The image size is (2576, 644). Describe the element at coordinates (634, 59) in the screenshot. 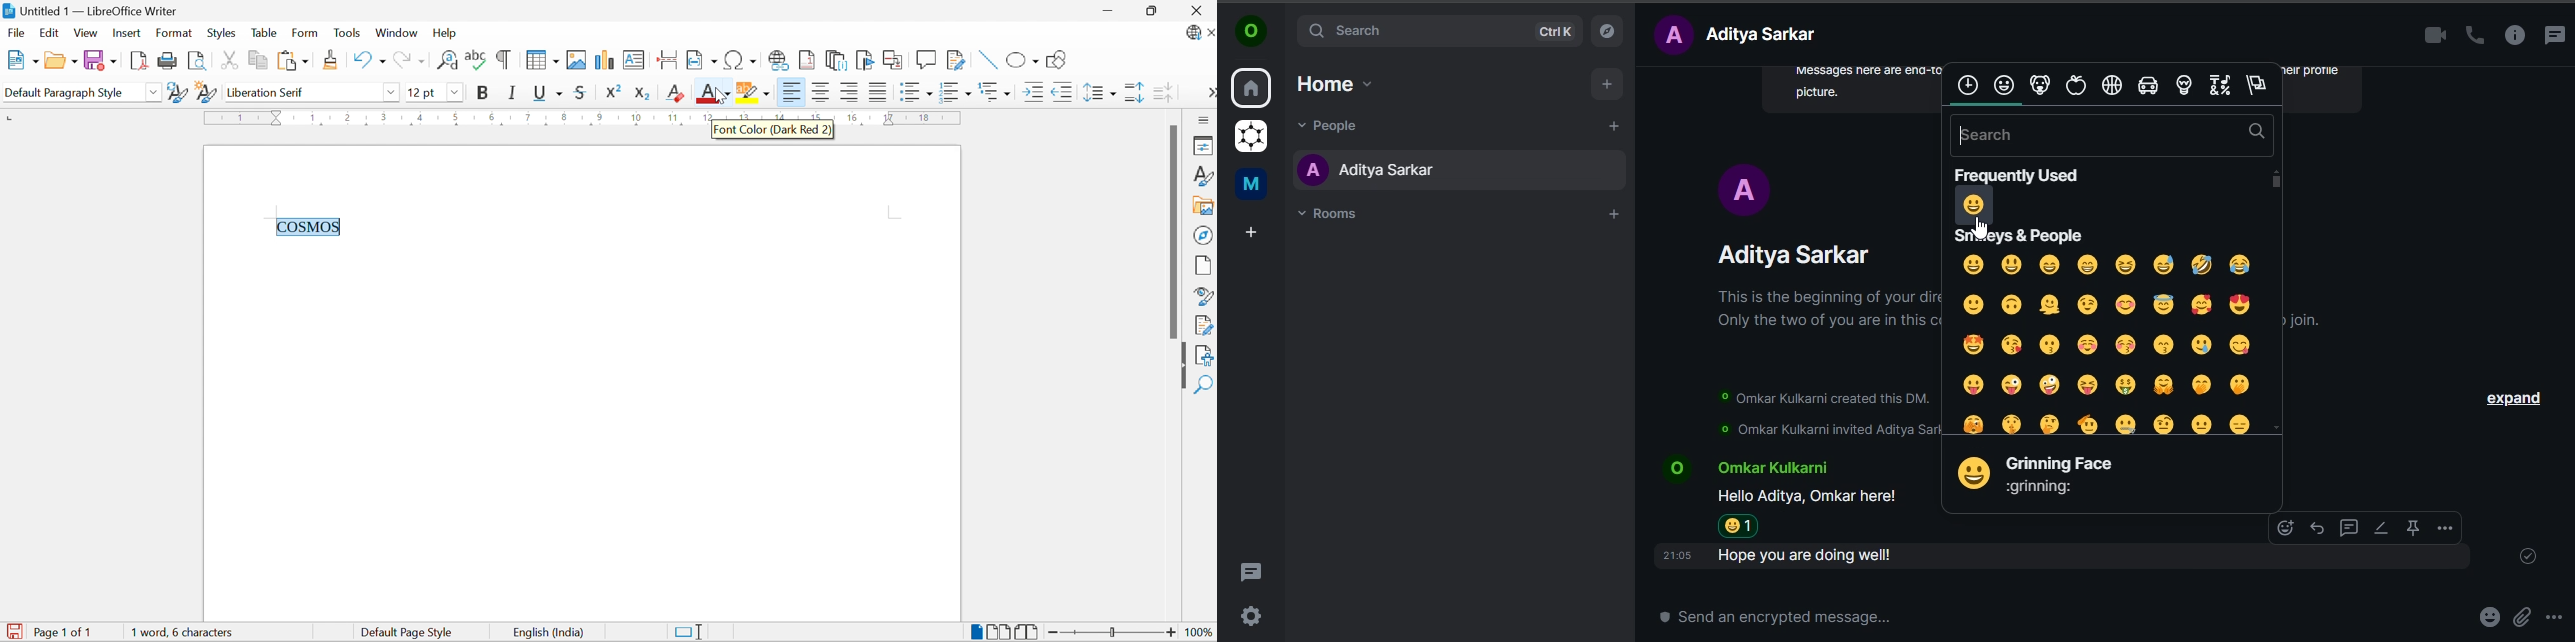

I see `Insert Text Box` at that location.